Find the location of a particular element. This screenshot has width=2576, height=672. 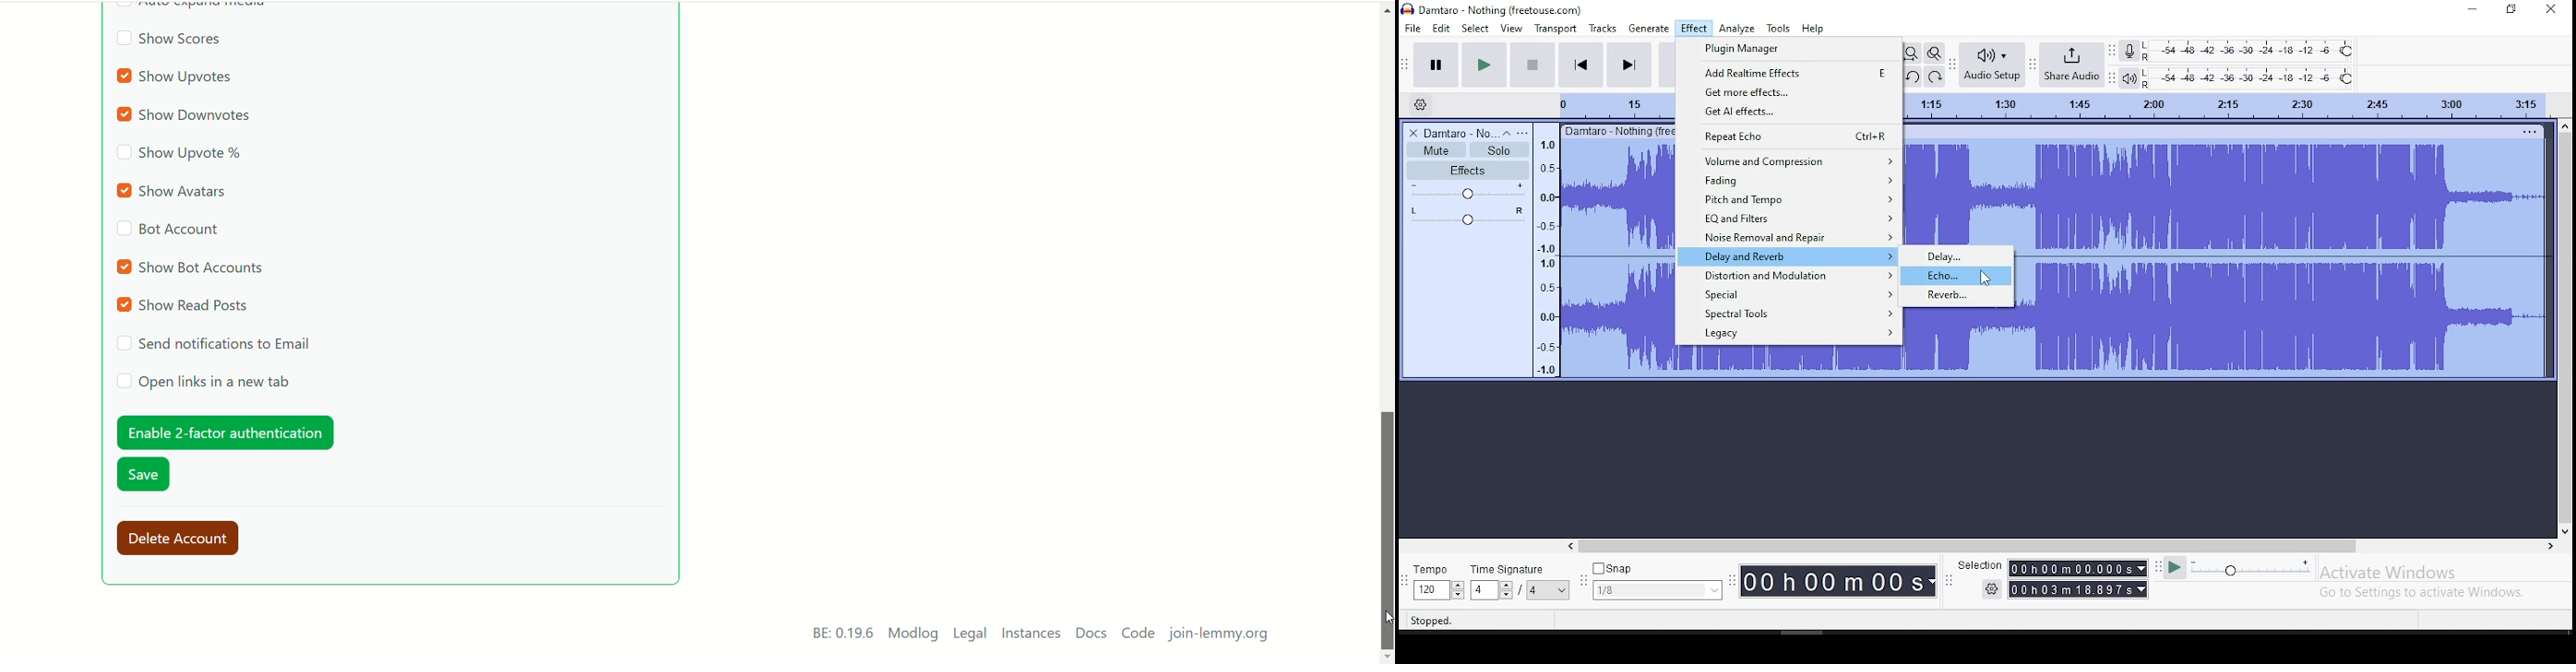

Activate Windows is located at coordinates (2389, 573).